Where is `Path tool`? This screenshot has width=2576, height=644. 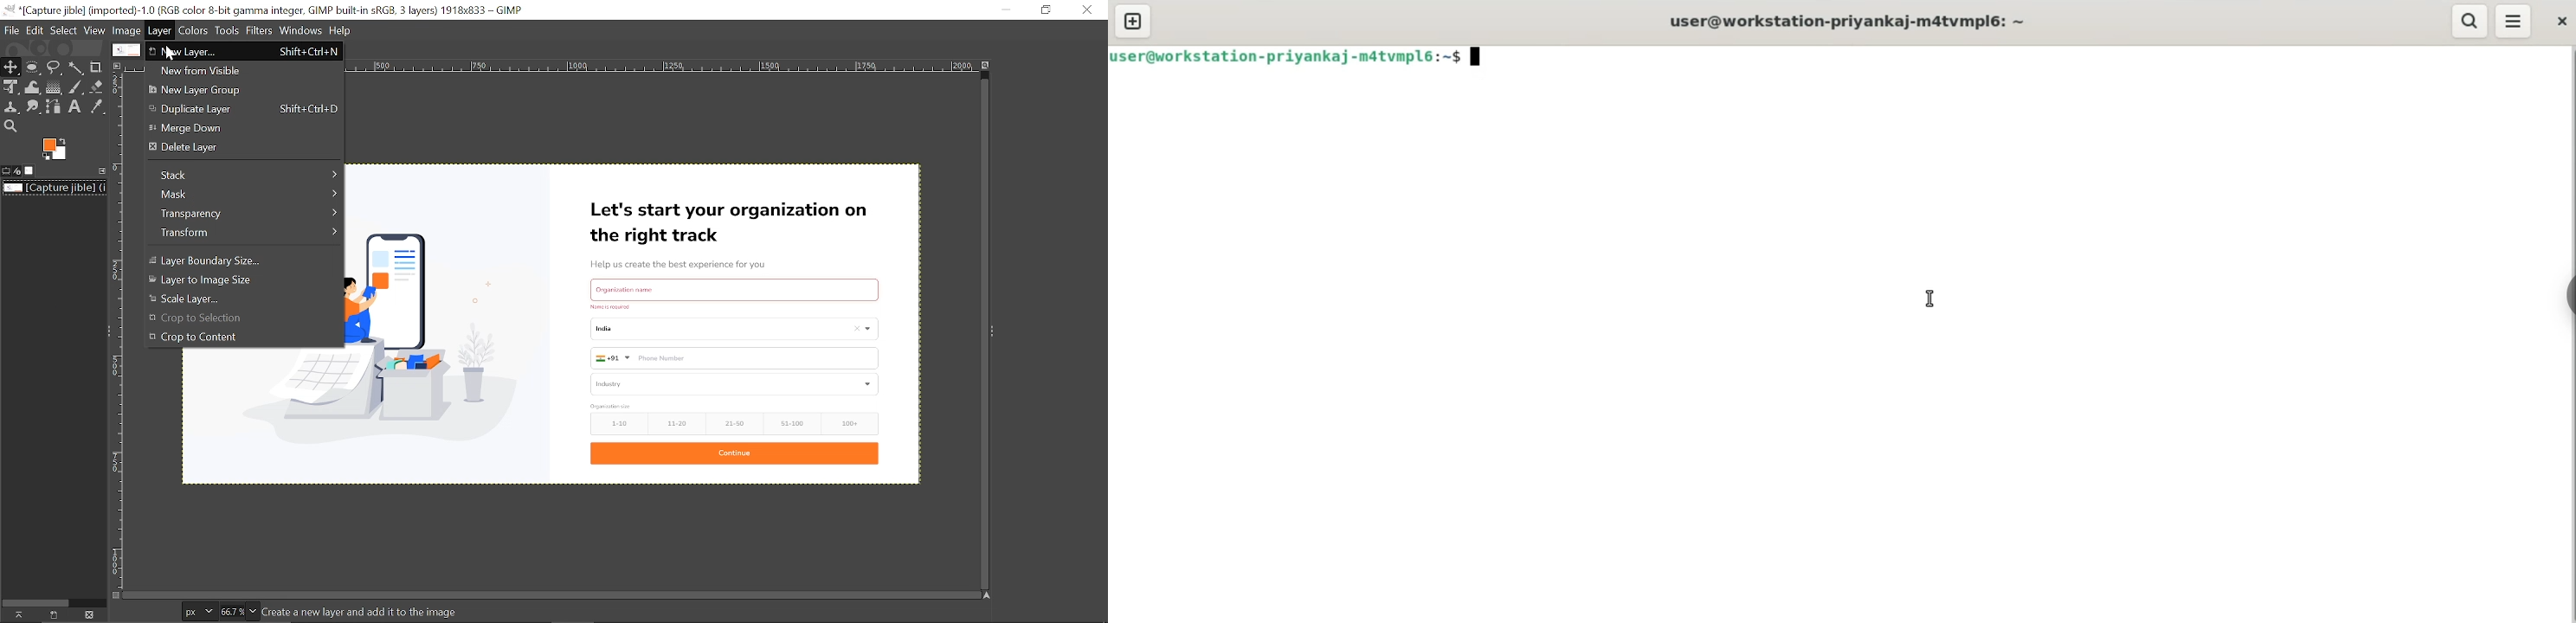
Path tool is located at coordinates (55, 106).